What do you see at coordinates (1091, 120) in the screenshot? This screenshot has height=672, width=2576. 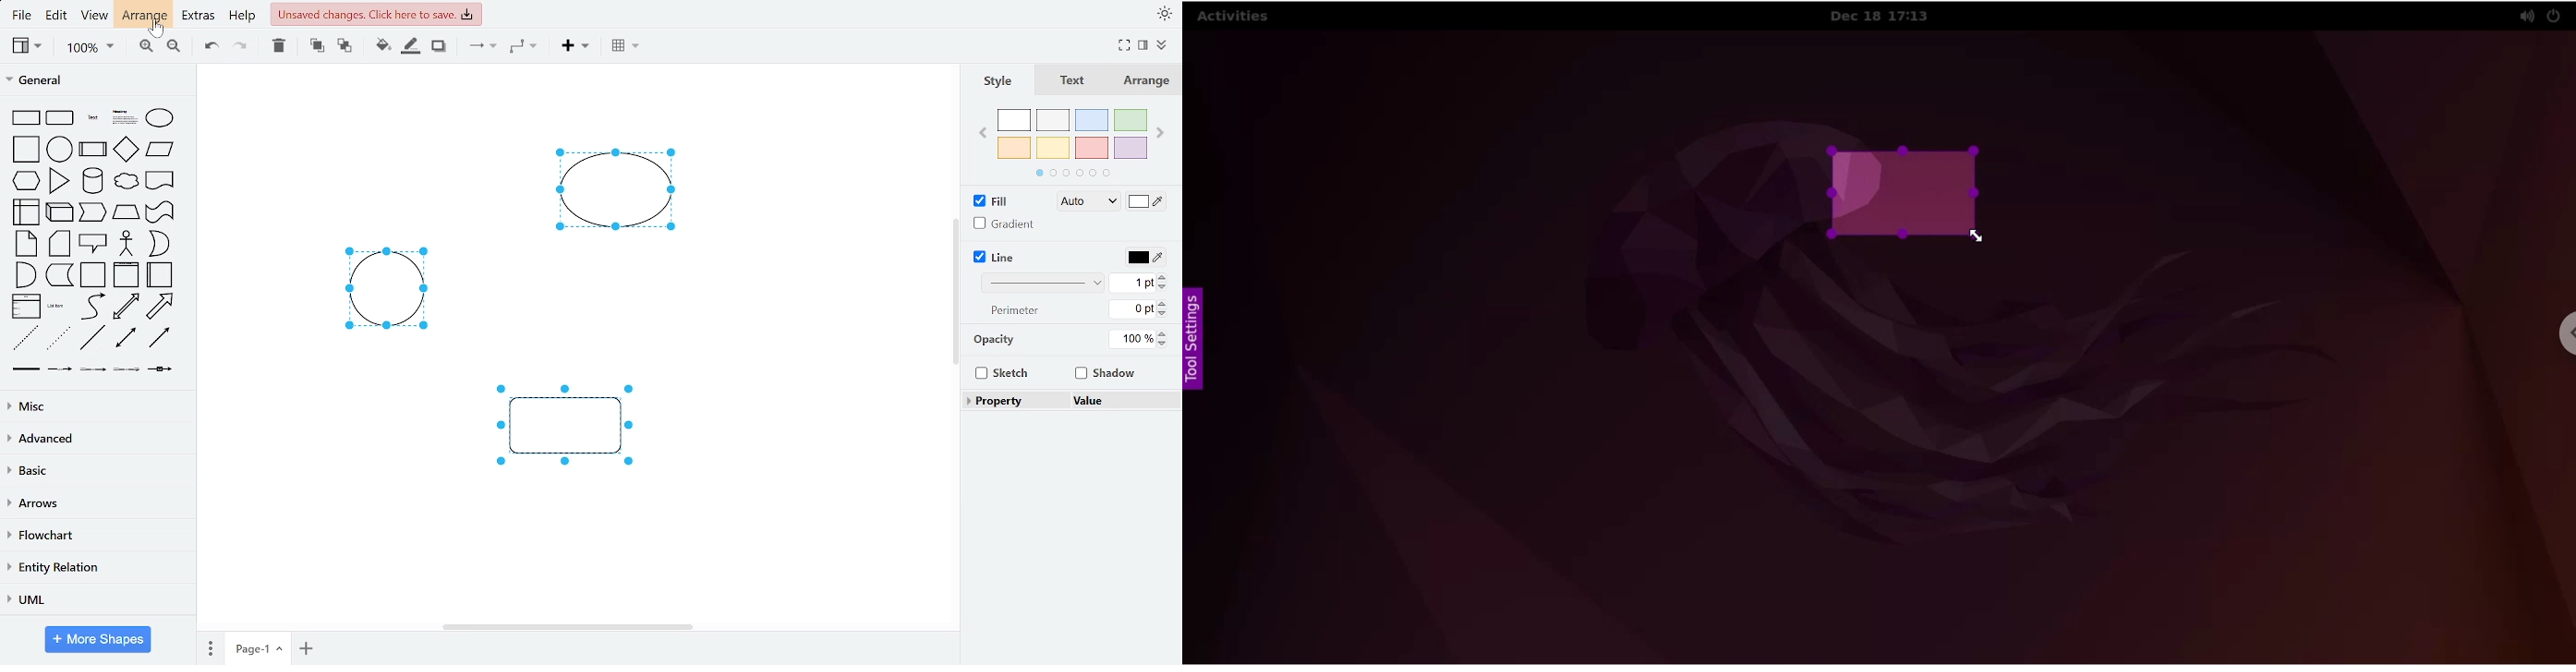 I see `blue` at bounding box center [1091, 120].